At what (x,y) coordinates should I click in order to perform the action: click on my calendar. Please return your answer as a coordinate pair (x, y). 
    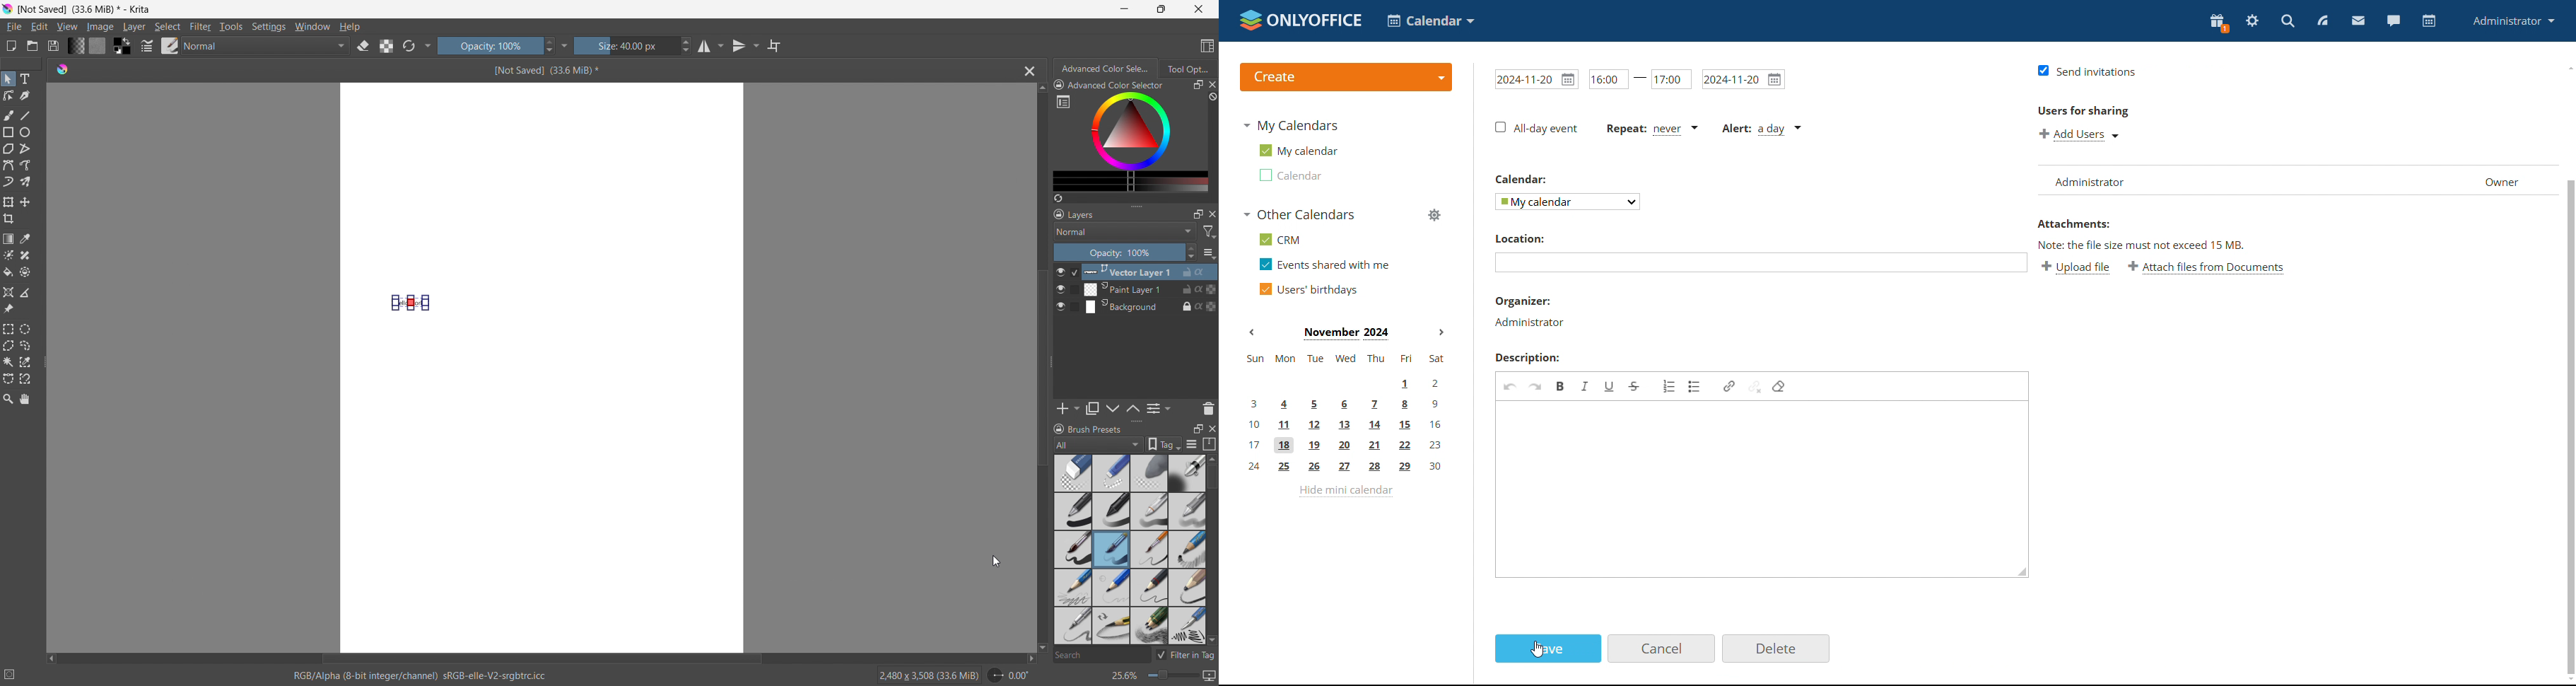
    Looking at the image, I should click on (1297, 151).